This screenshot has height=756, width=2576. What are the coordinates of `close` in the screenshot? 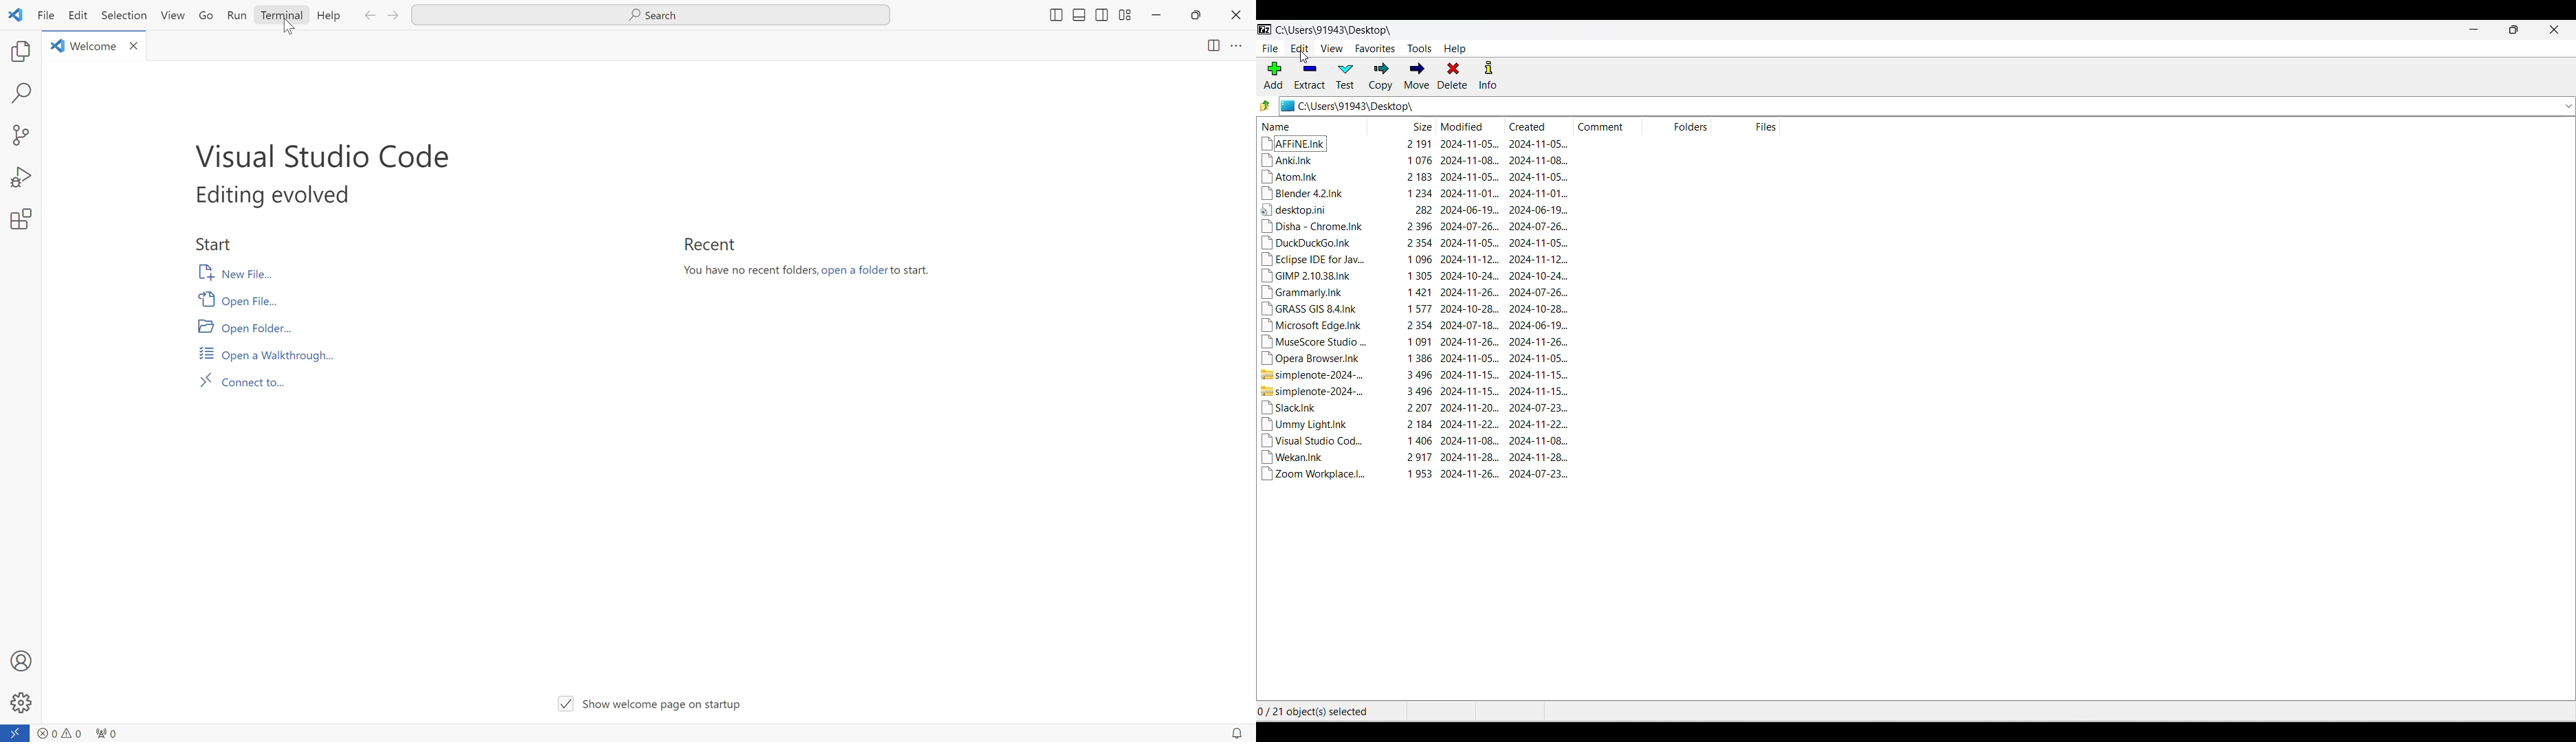 It's located at (1236, 14).